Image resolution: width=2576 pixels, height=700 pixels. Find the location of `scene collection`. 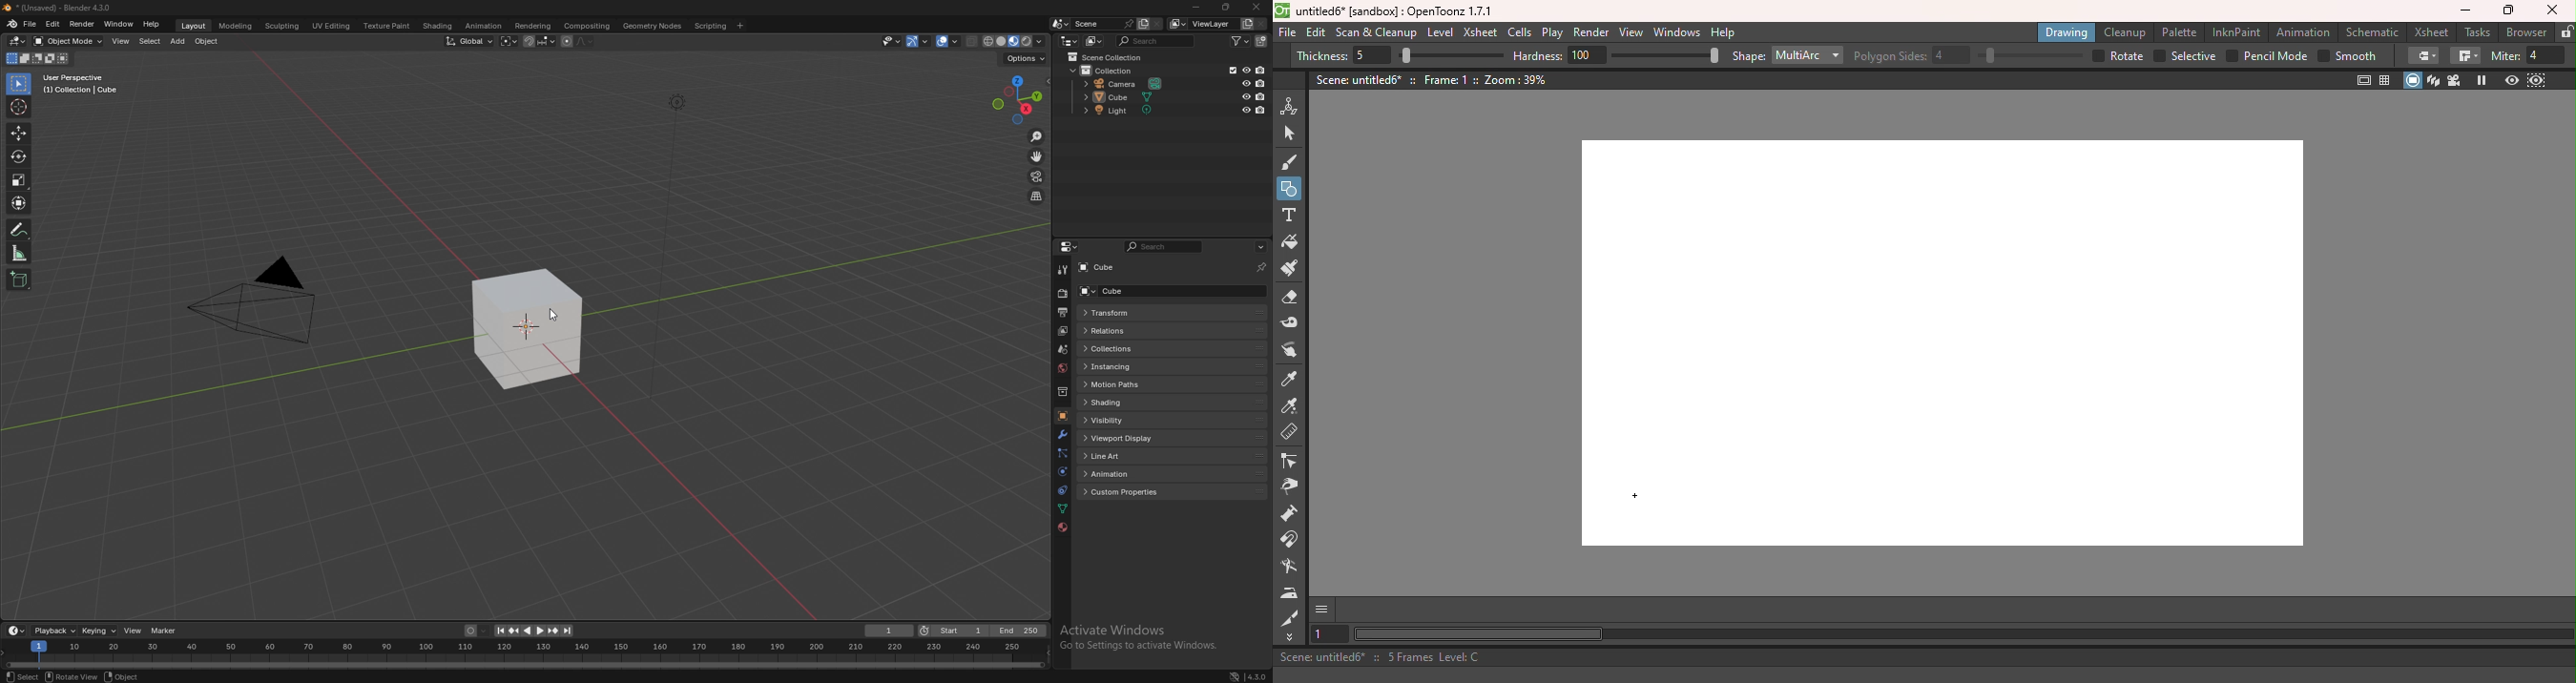

scene collection is located at coordinates (1111, 57).